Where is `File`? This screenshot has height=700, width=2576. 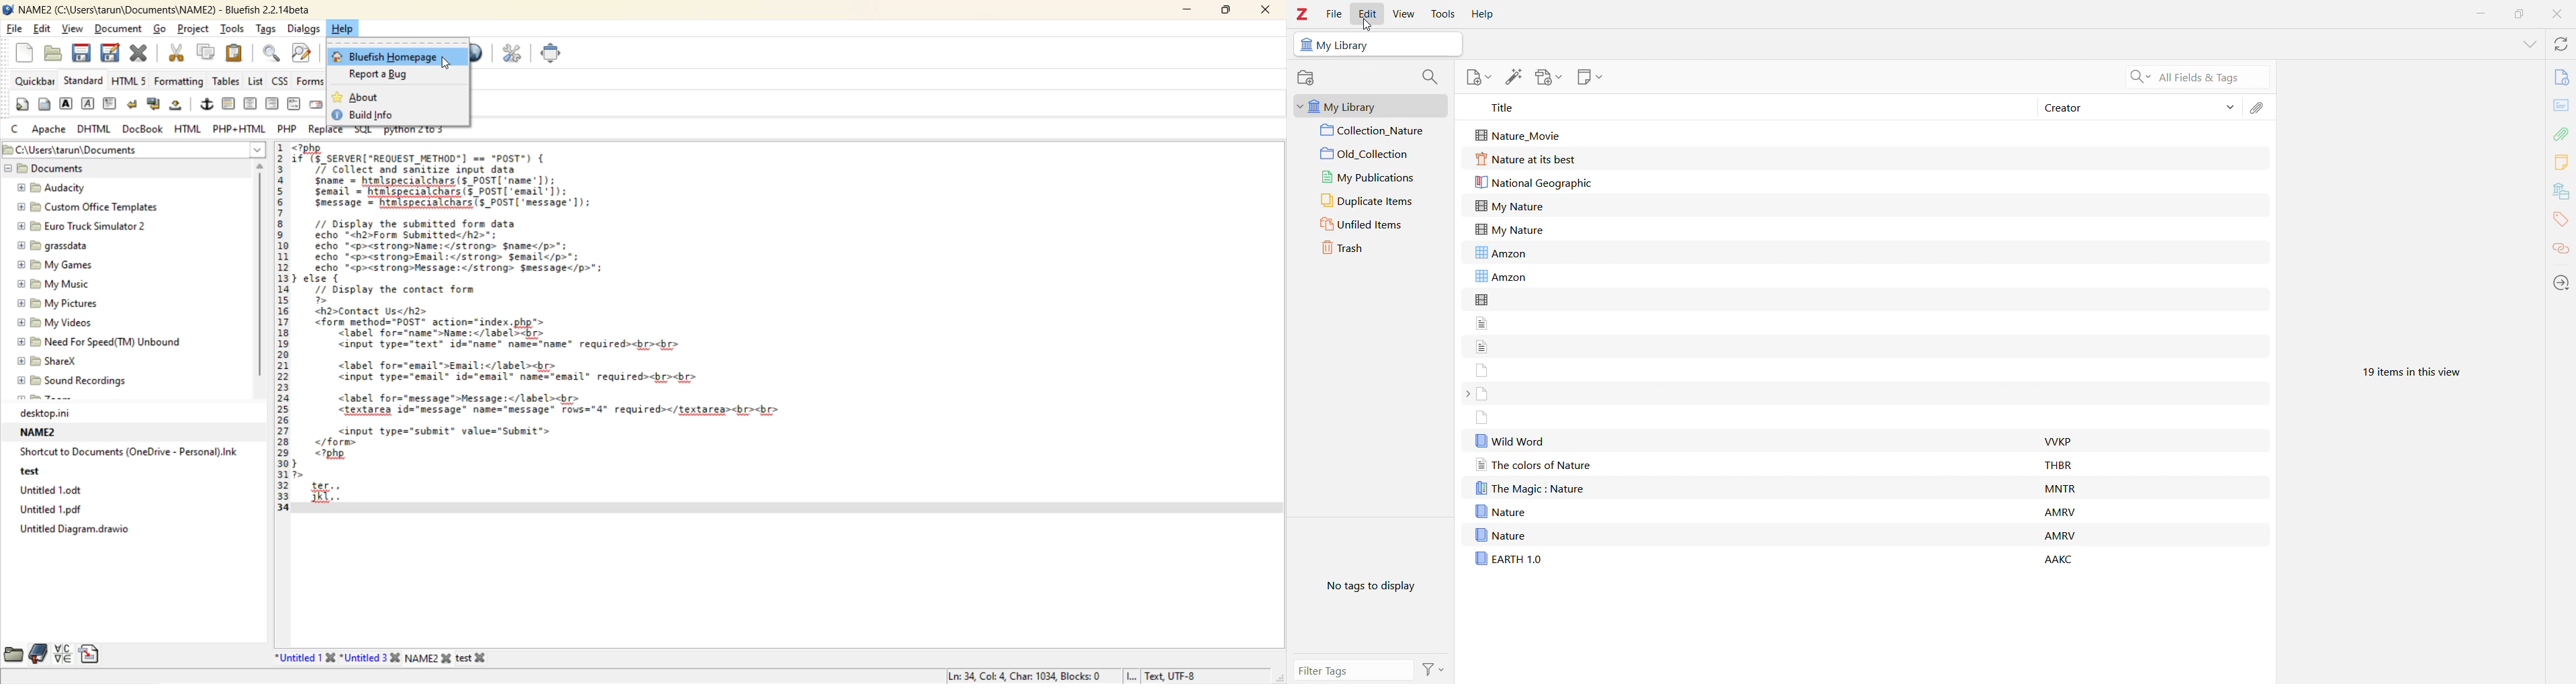
File is located at coordinates (1334, 13).